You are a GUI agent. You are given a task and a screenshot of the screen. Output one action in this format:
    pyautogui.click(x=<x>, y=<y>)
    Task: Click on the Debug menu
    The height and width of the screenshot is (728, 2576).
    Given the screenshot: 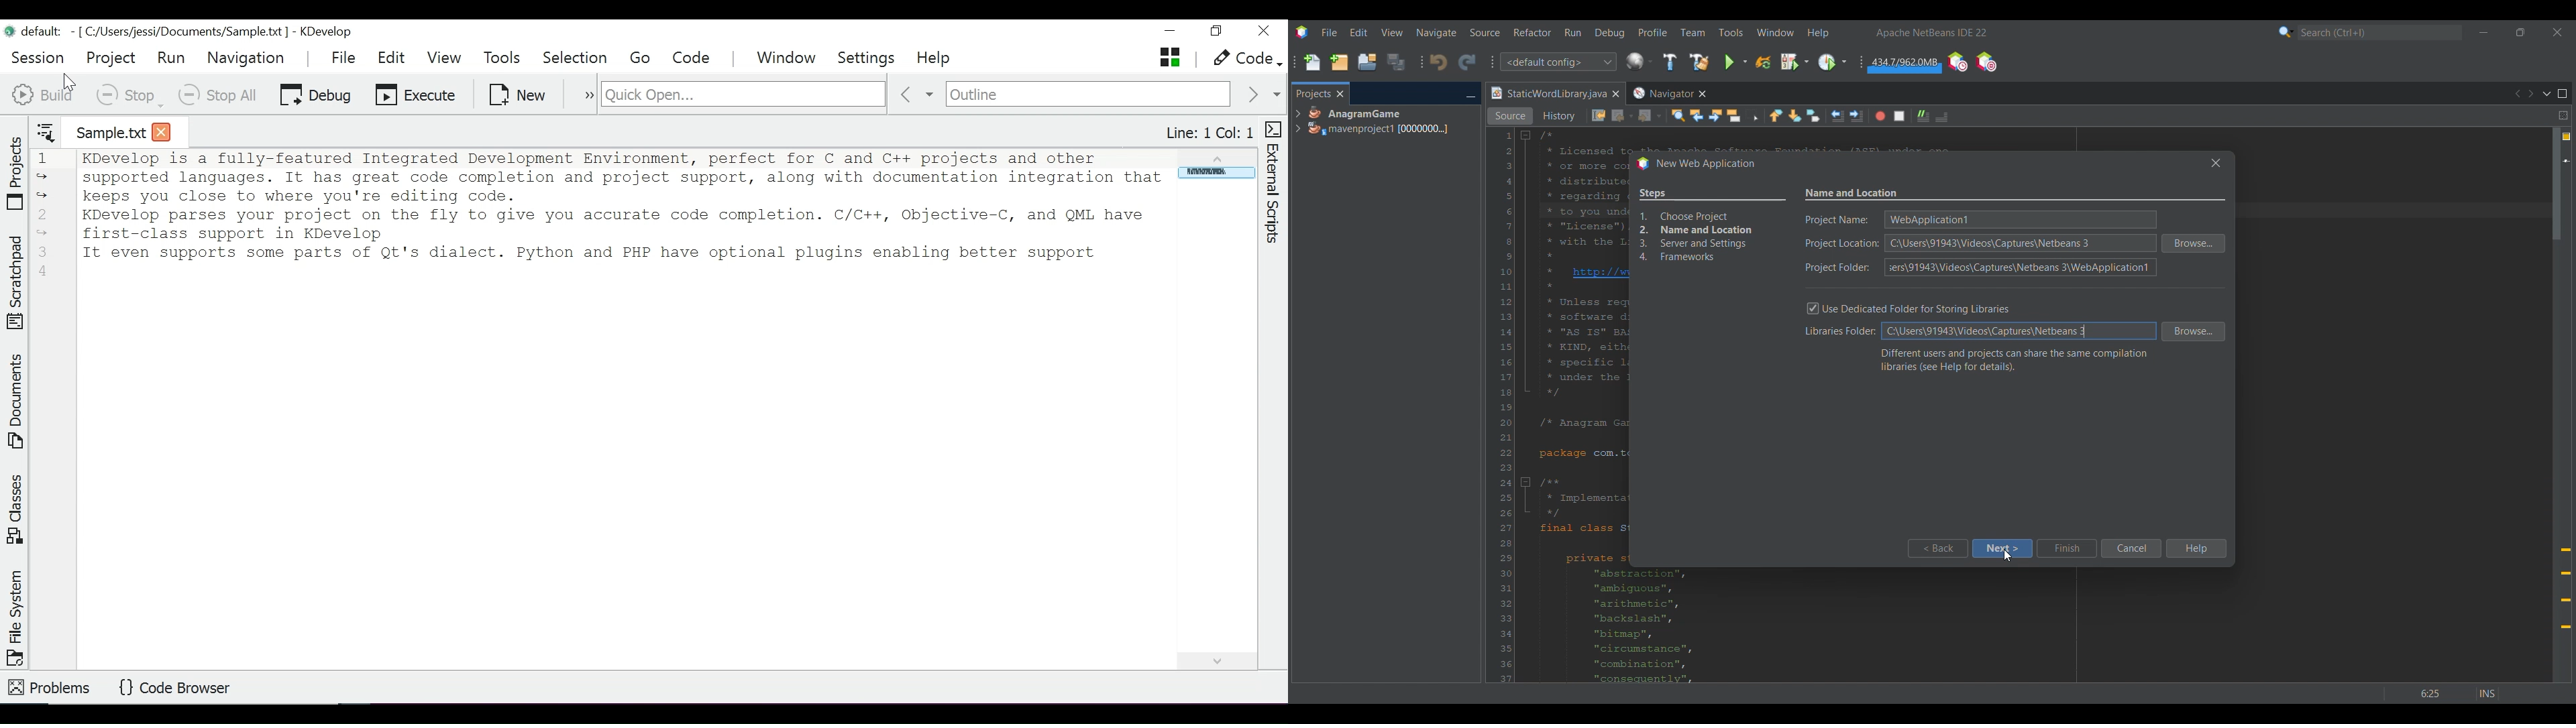 What is the action you would take?
    pyautogui.click(x=1610, y=33)
    